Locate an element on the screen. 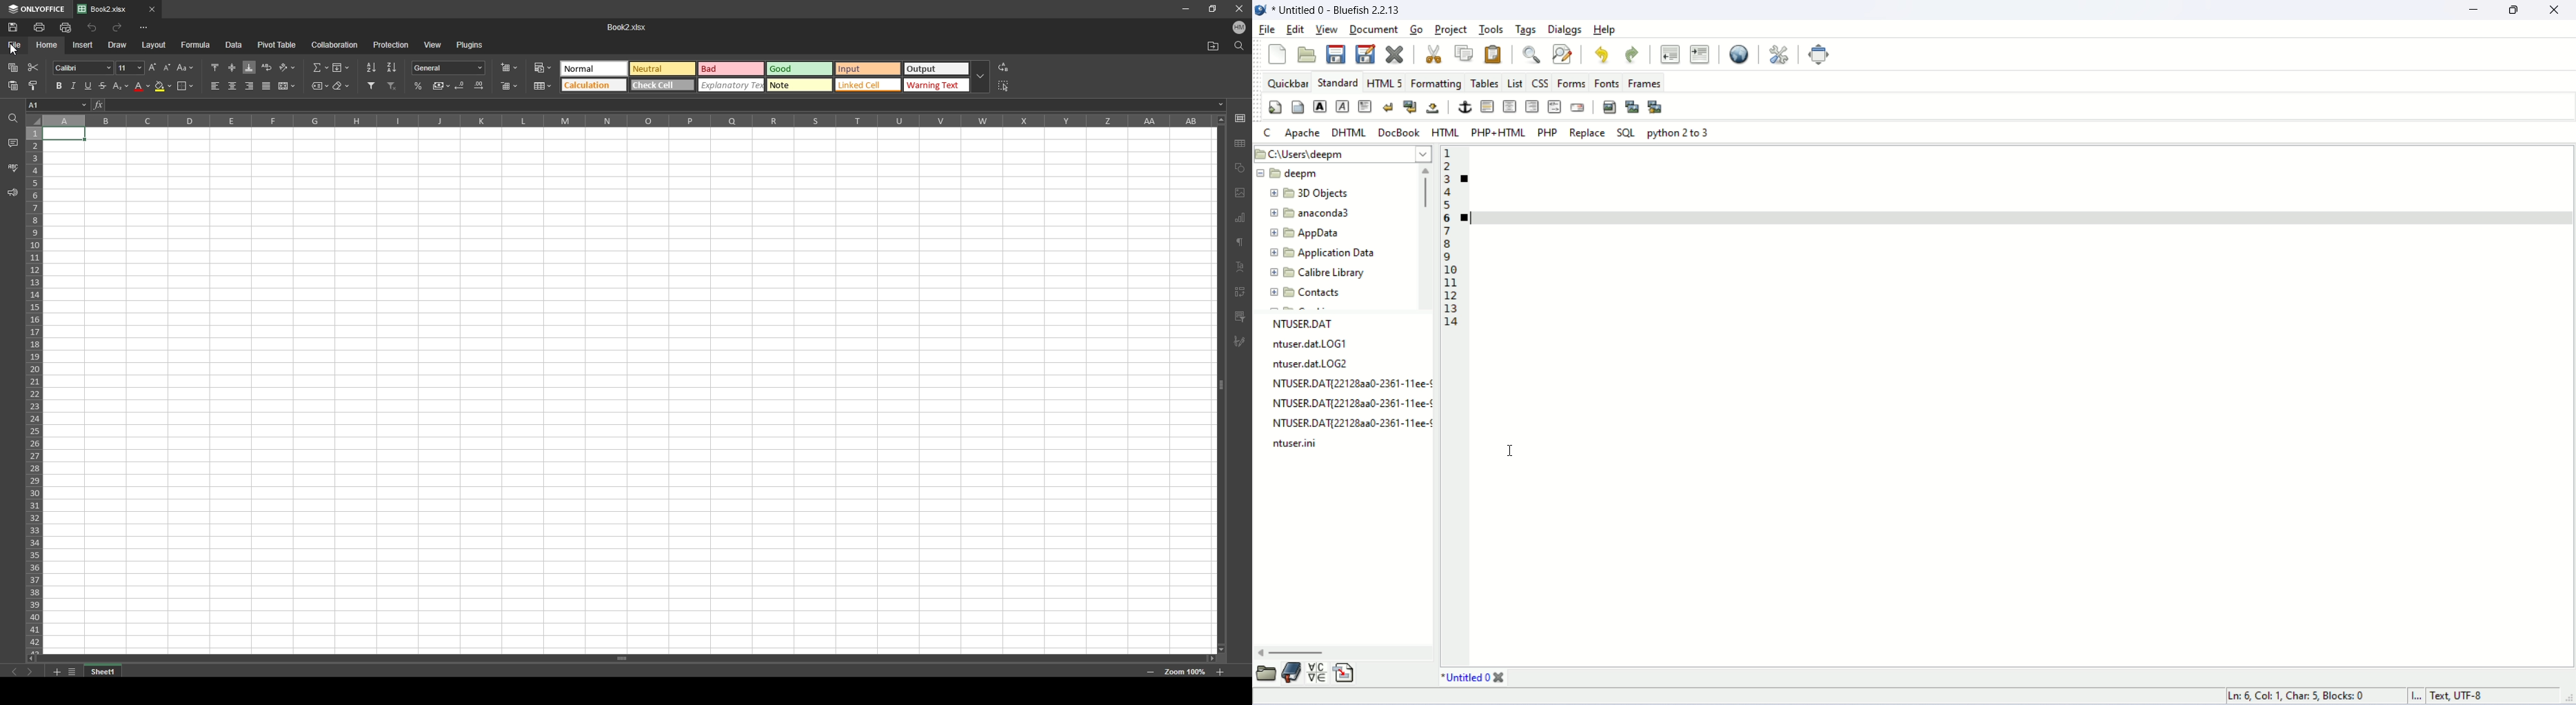 The height and width of the screenshot is (728, 2576). html comment is located at coordinates (1554, 107).